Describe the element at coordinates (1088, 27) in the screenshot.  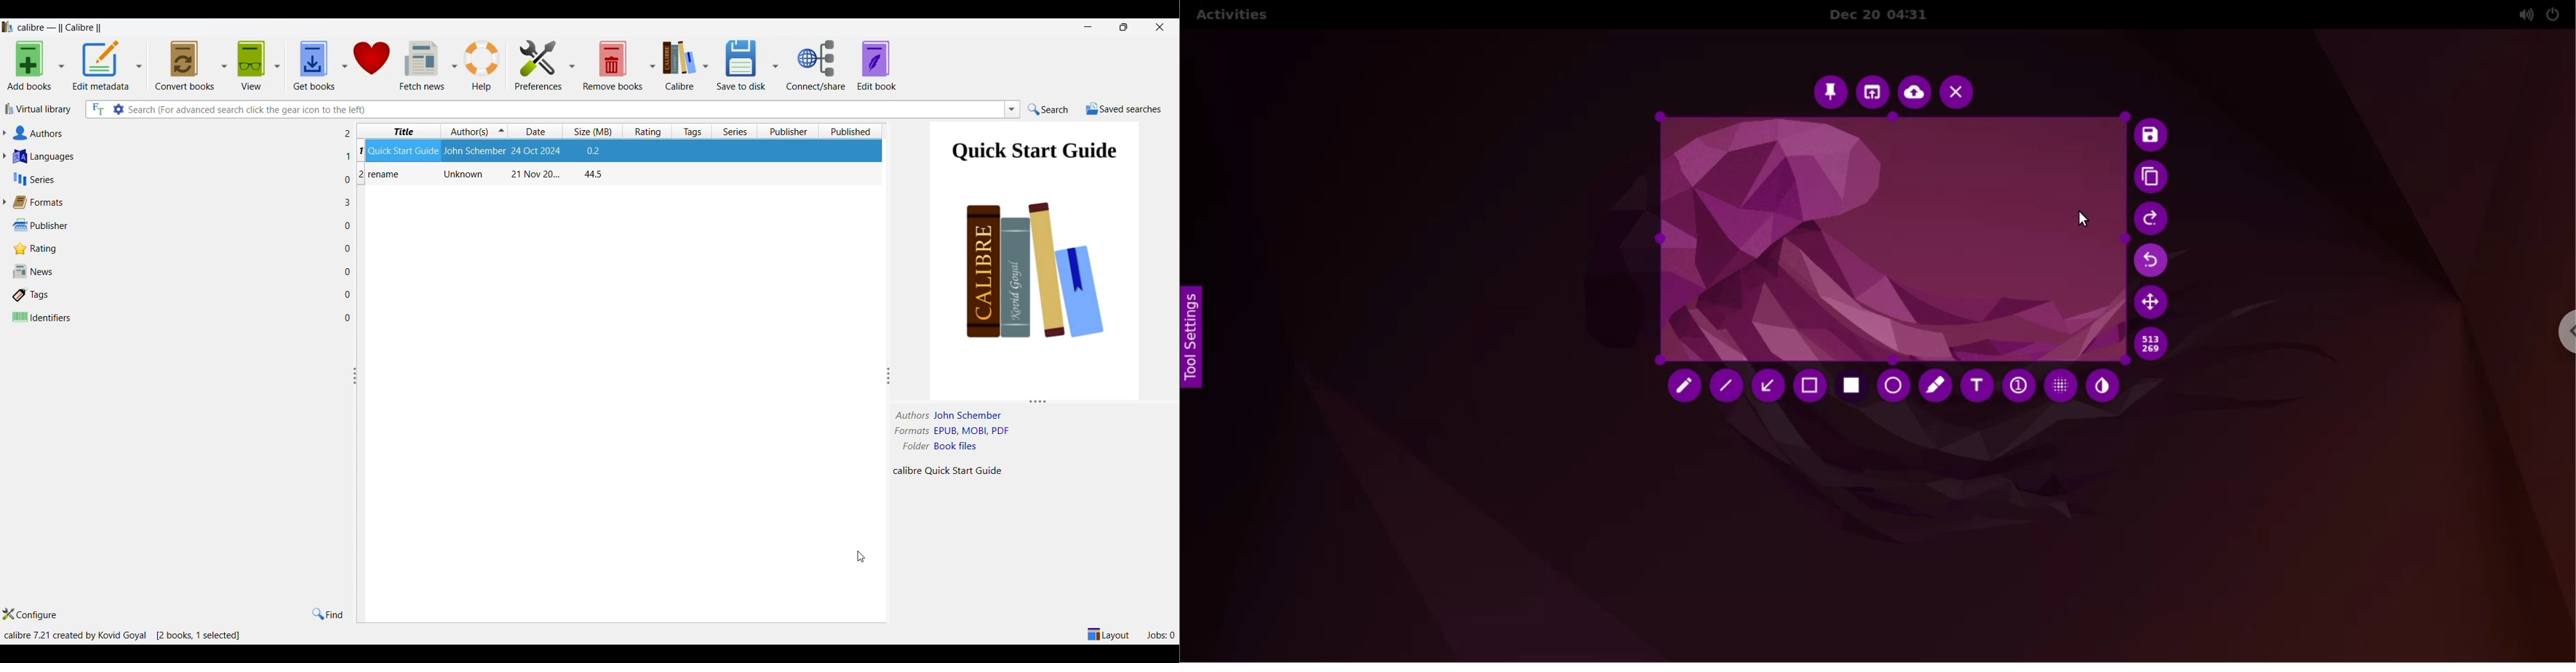
I see `Minimize` at that location.